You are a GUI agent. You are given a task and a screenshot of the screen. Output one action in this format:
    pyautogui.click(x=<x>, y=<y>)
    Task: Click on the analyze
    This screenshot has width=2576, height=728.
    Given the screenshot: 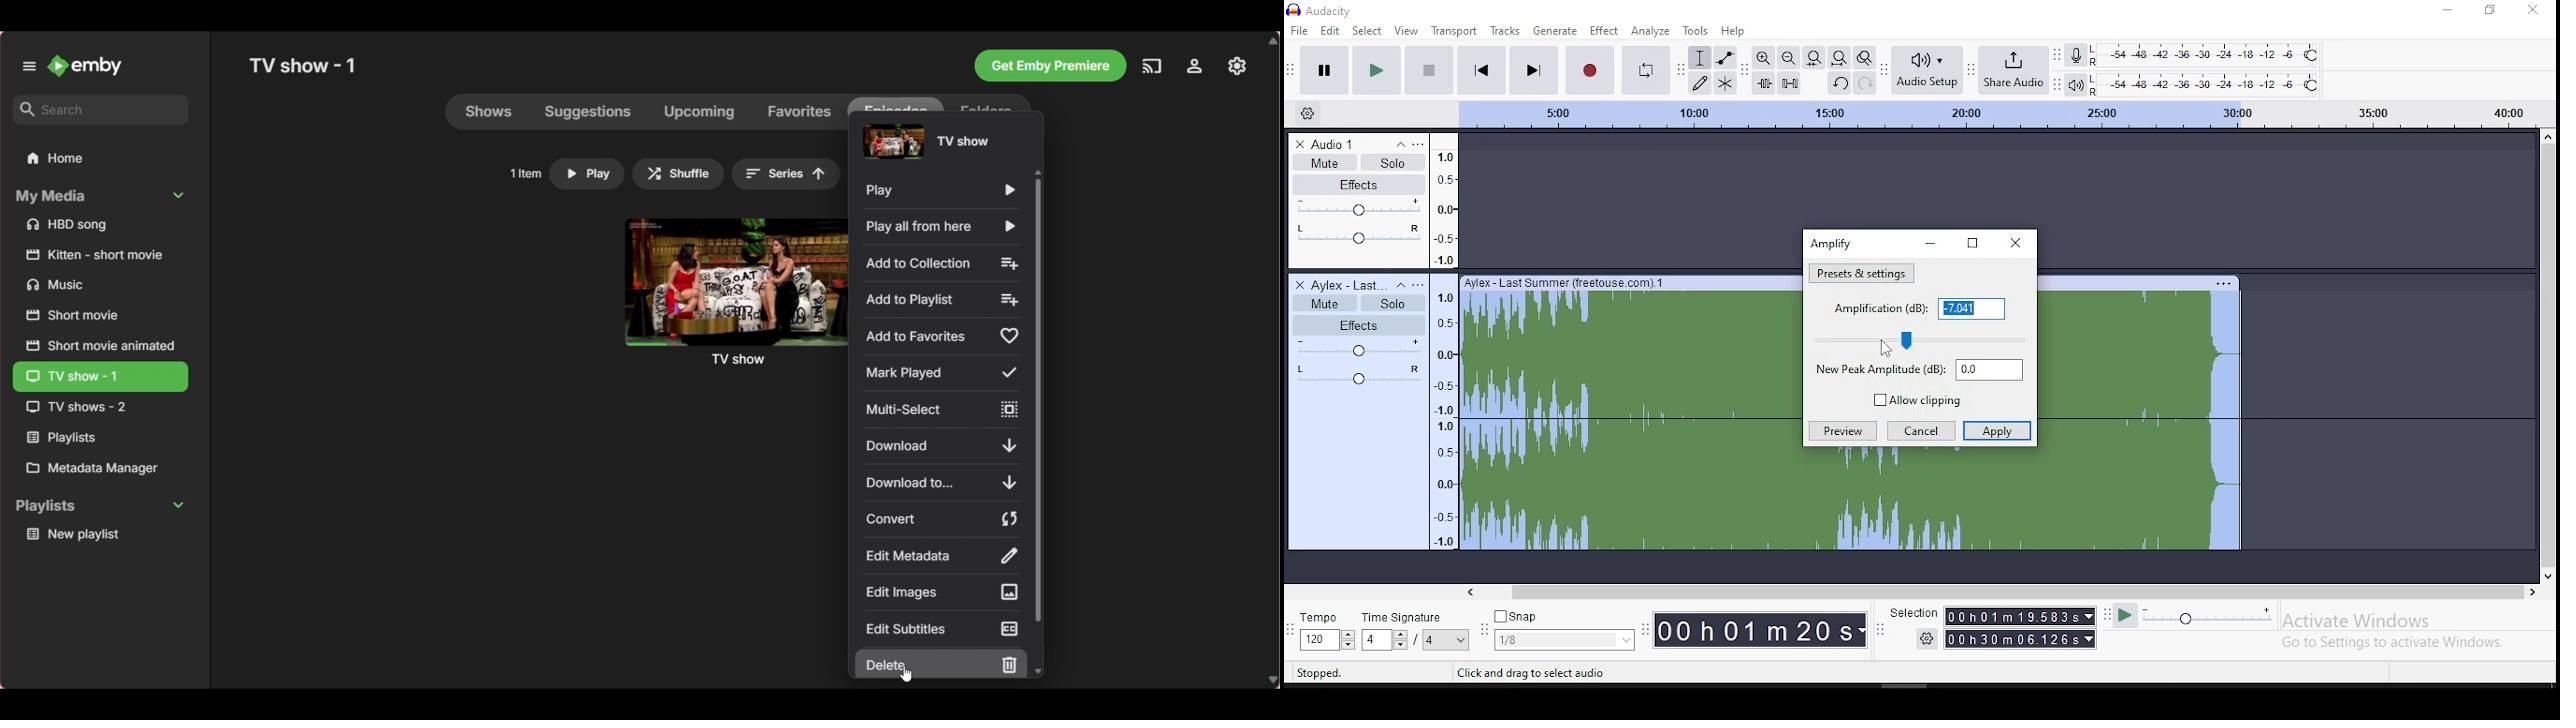 What is the action you would take?
    pyautogui.click(x=1650, y=31)
    